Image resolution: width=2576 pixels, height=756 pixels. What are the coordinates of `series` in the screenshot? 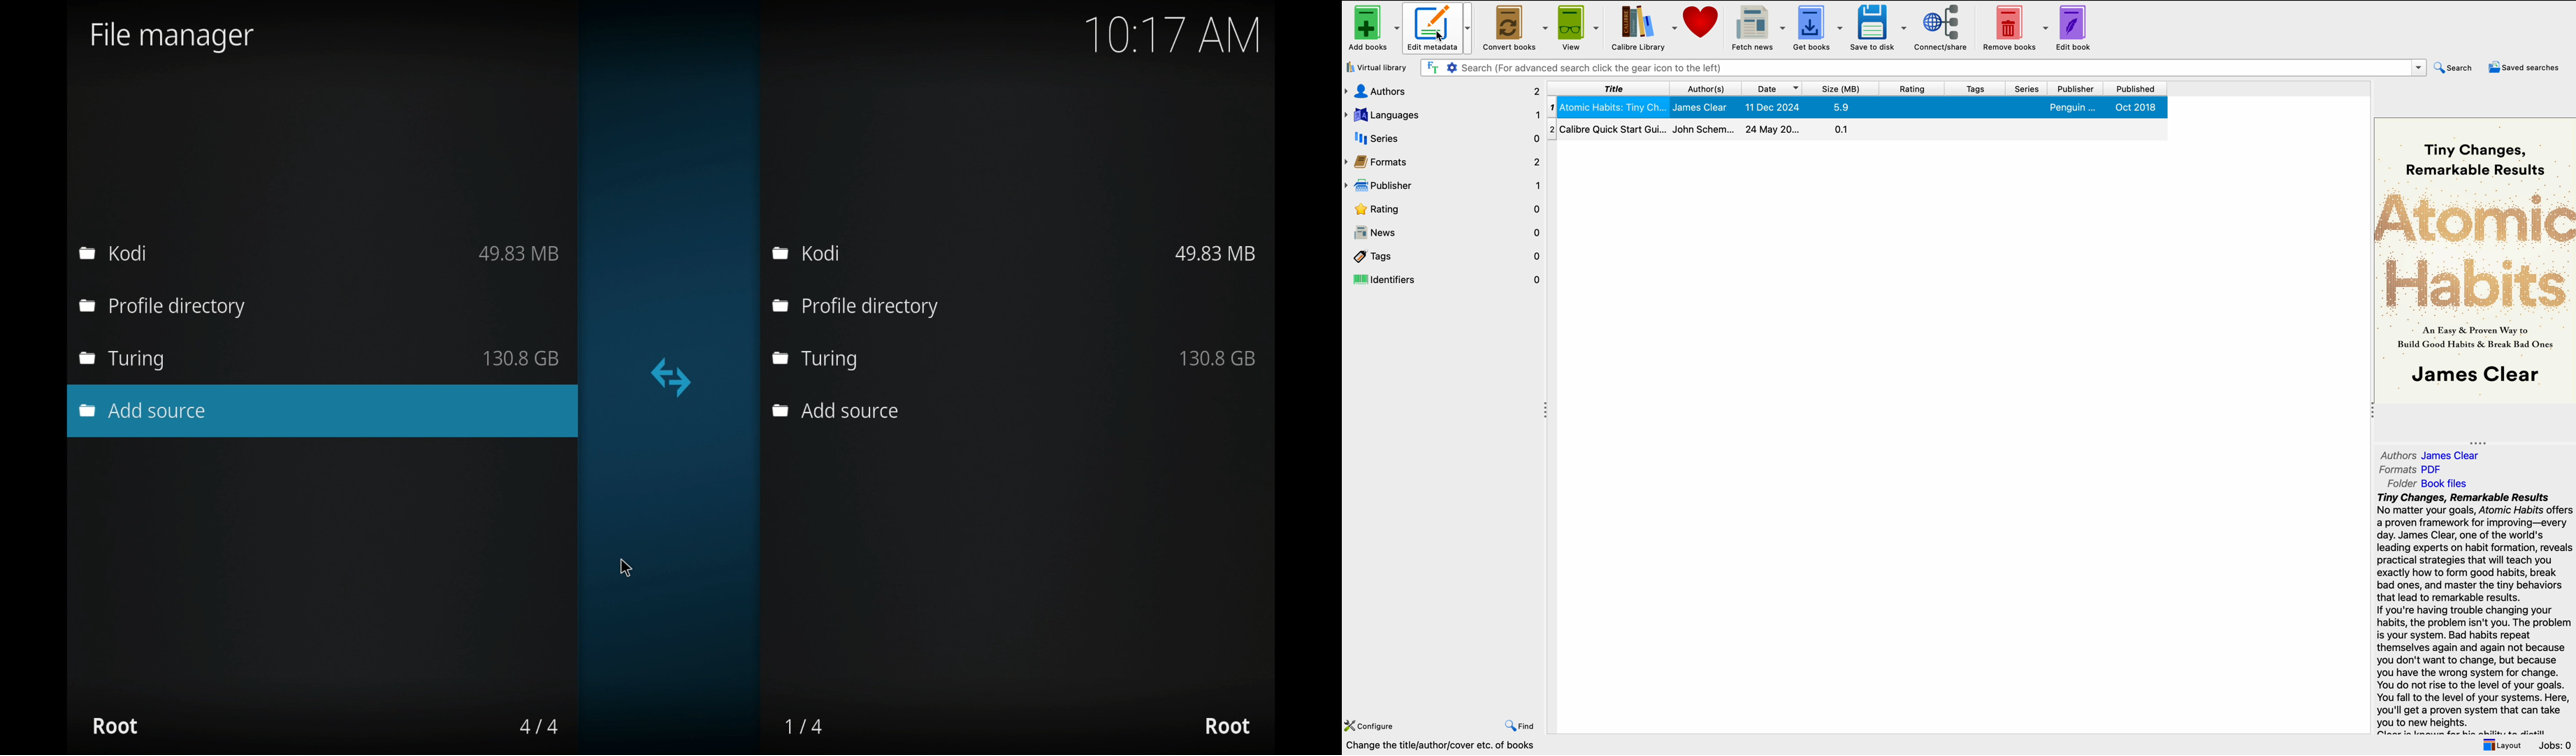 It's located at (2029, 89).